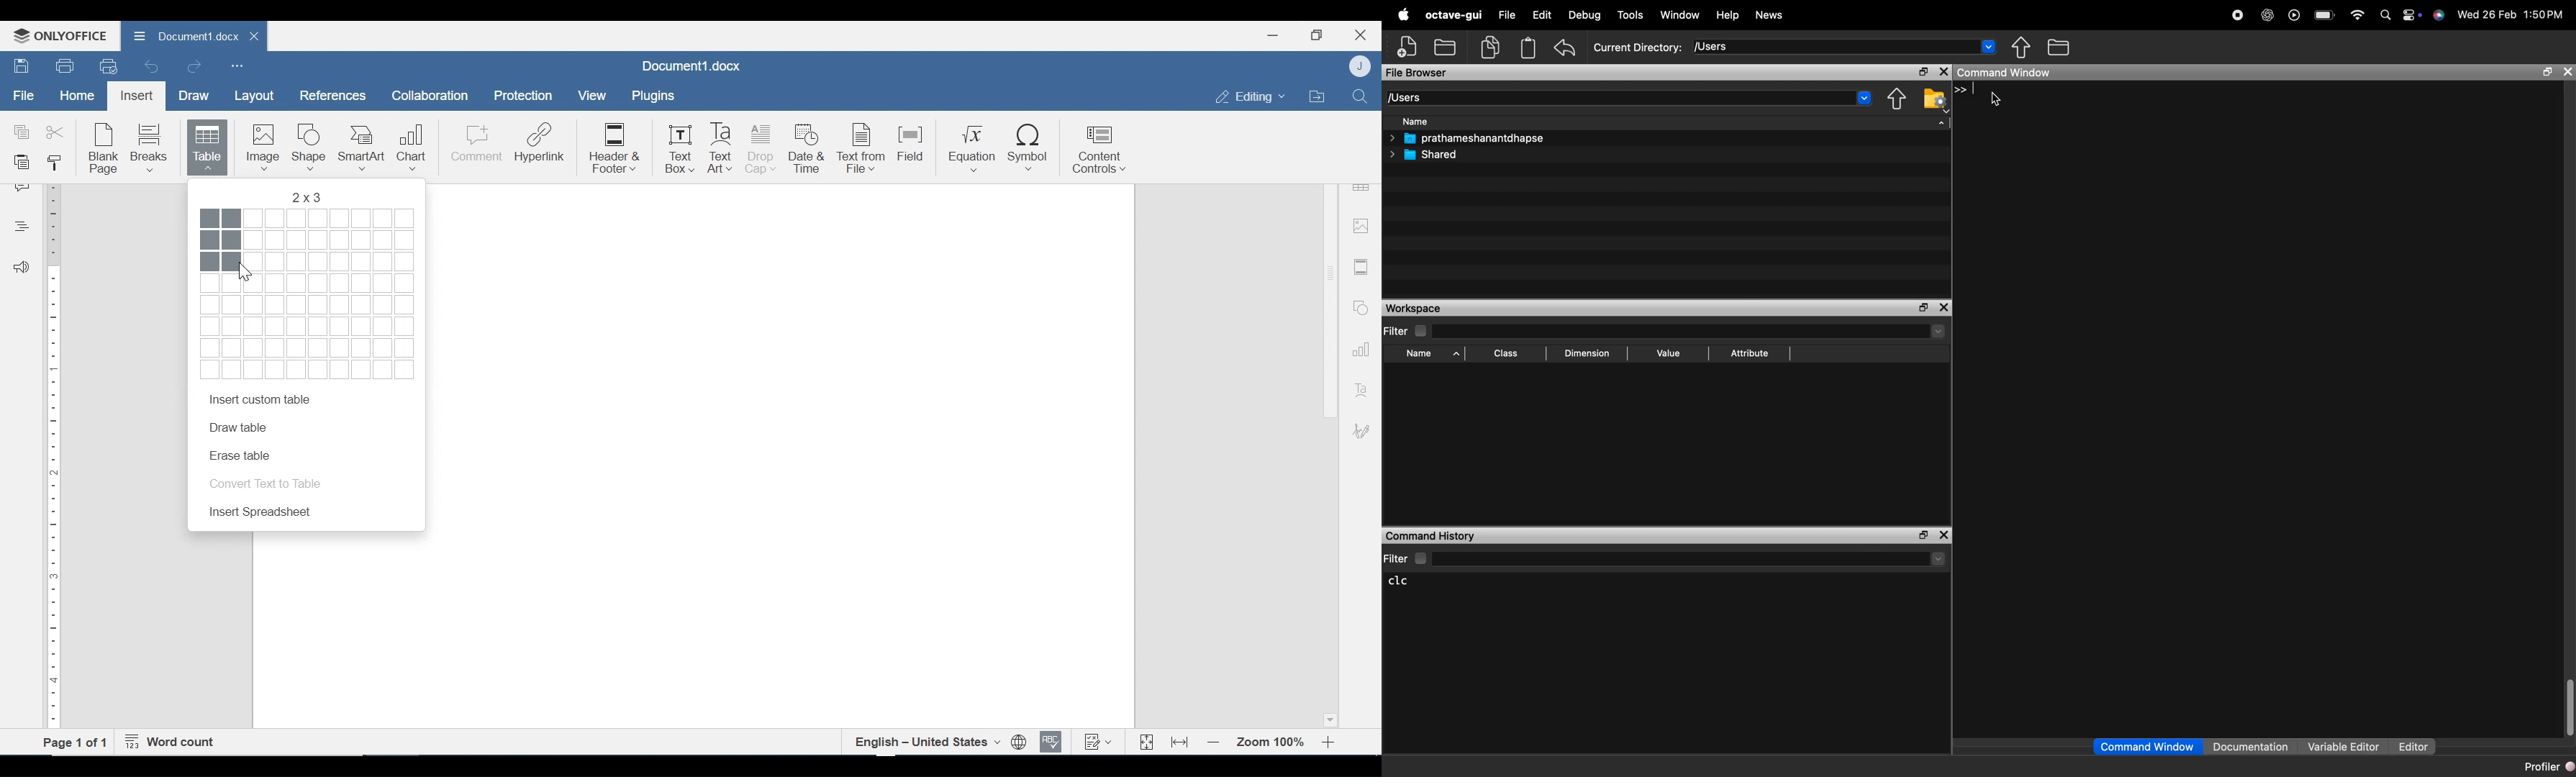 This screenshot has width=2576, height=784. What do you see at coordinates (173, 742) in the screenshot?
I see `Word Count` at bounding box center [173, 742].